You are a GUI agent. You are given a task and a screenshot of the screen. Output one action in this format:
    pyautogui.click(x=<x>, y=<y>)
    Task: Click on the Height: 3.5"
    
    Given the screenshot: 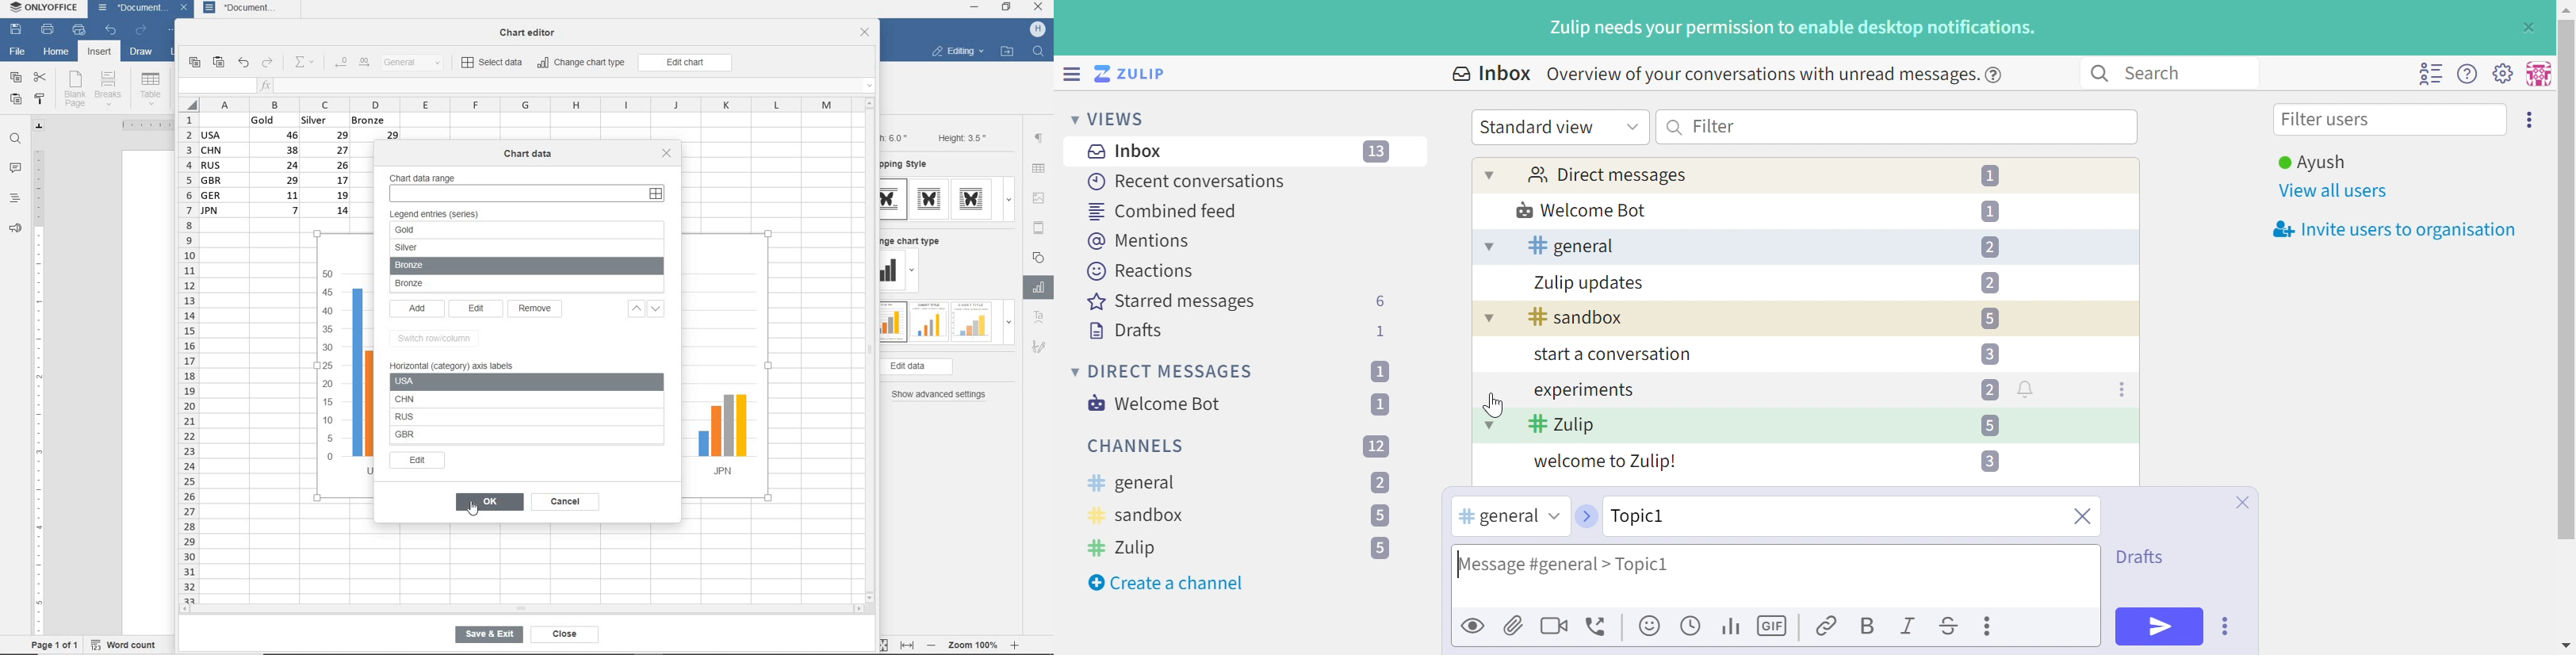 What is the action you would take?
    pyautogui.click(x=960, y=137)
    